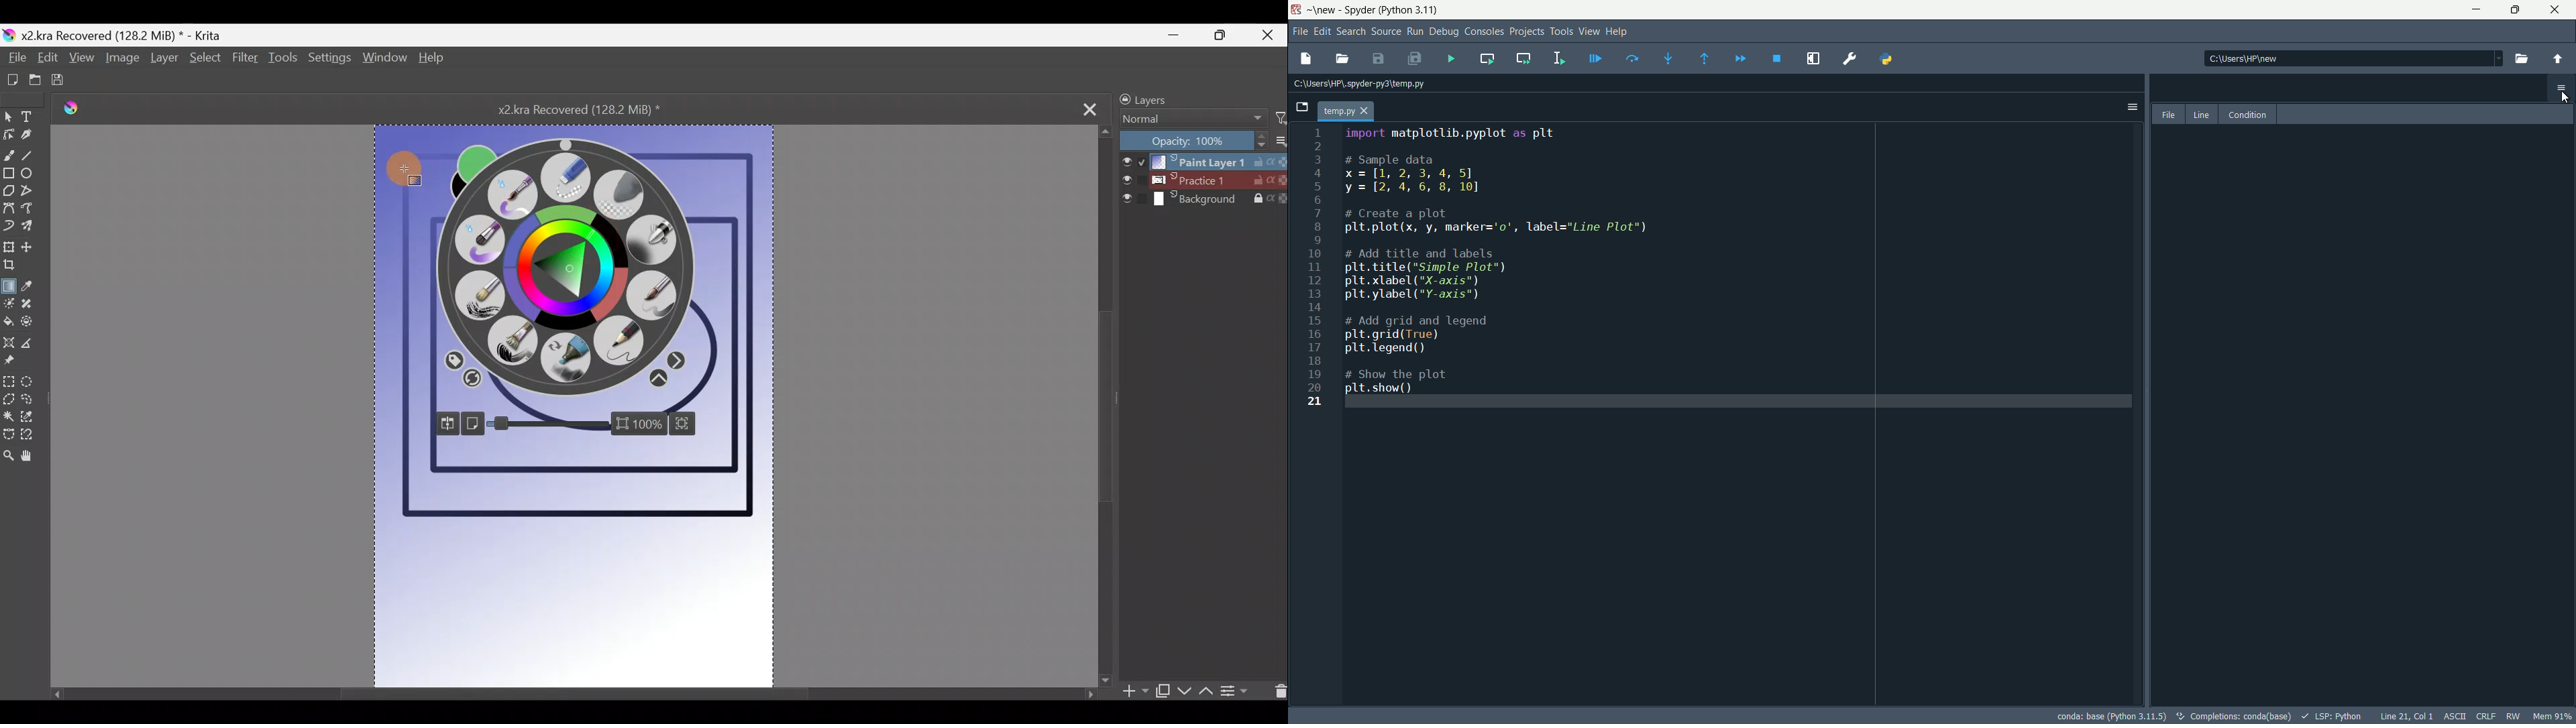 This screenshot has height=728, width=2576. Describe the element at coordinates (1521, 57) in the screenshot. I see `run current cell and go to next one` at that location.